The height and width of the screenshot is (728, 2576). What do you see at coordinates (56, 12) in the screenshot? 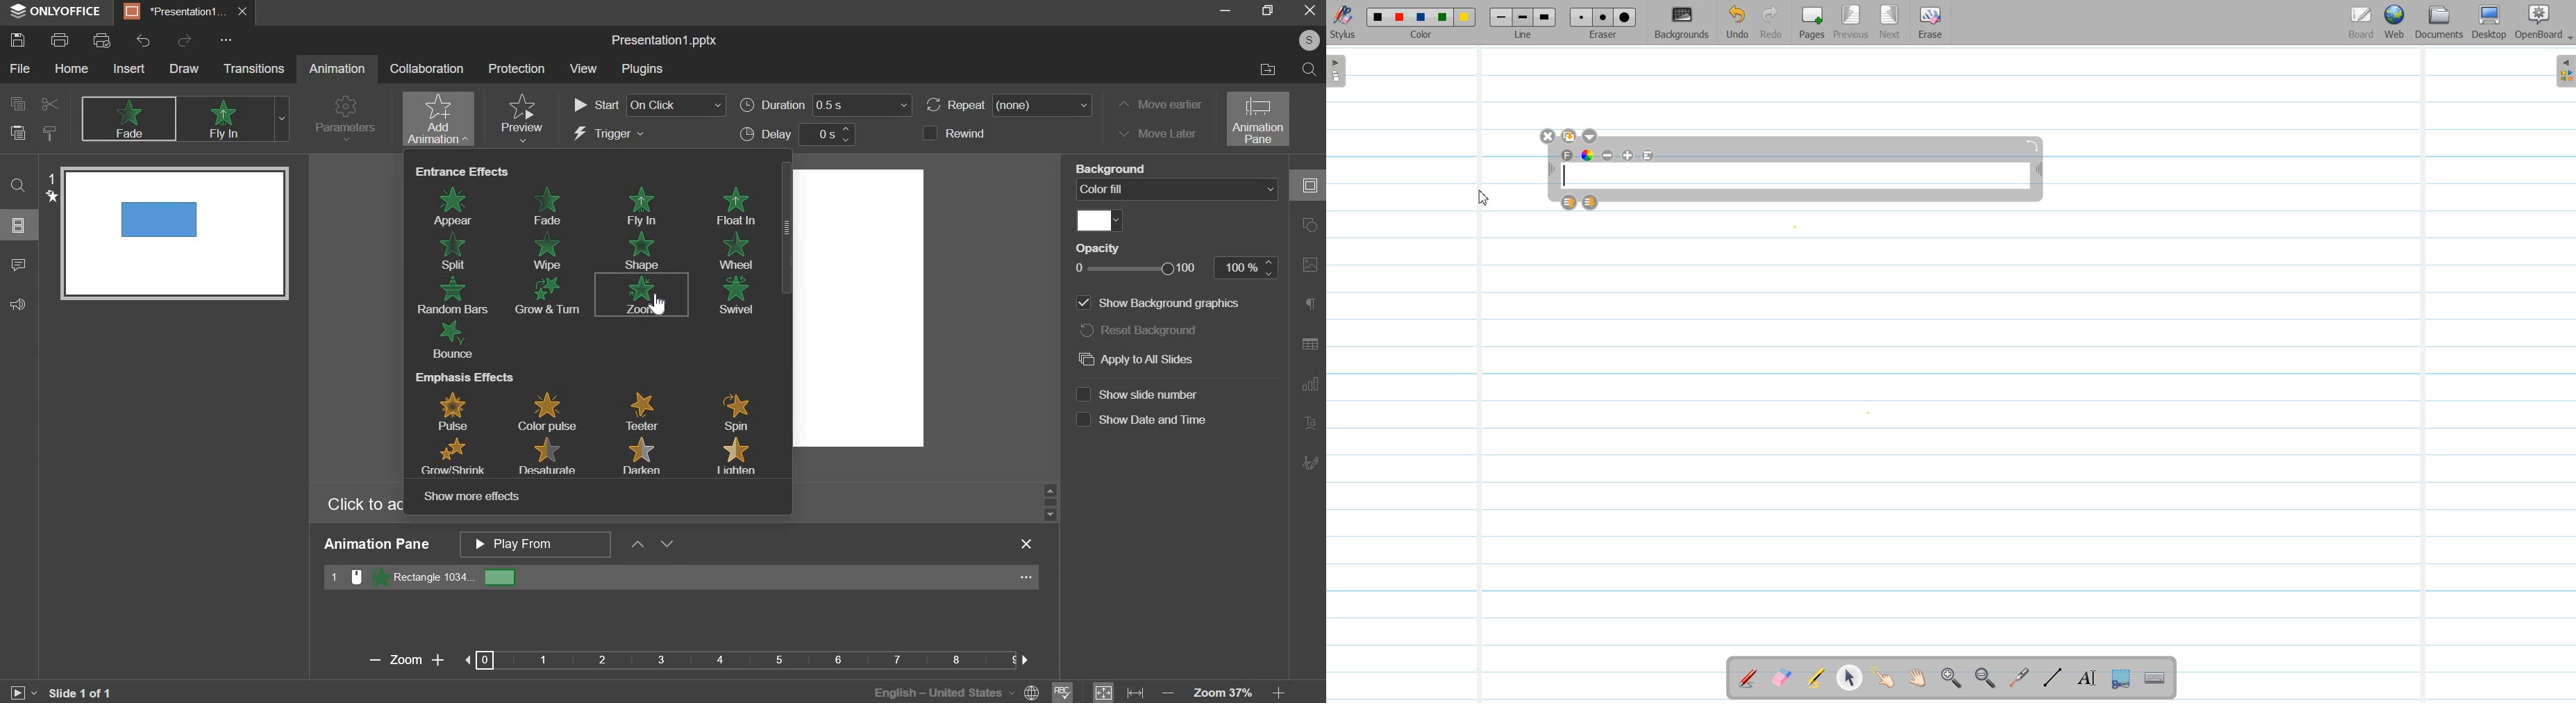
I see `onlyoffice` at bounding box center [56, 12].